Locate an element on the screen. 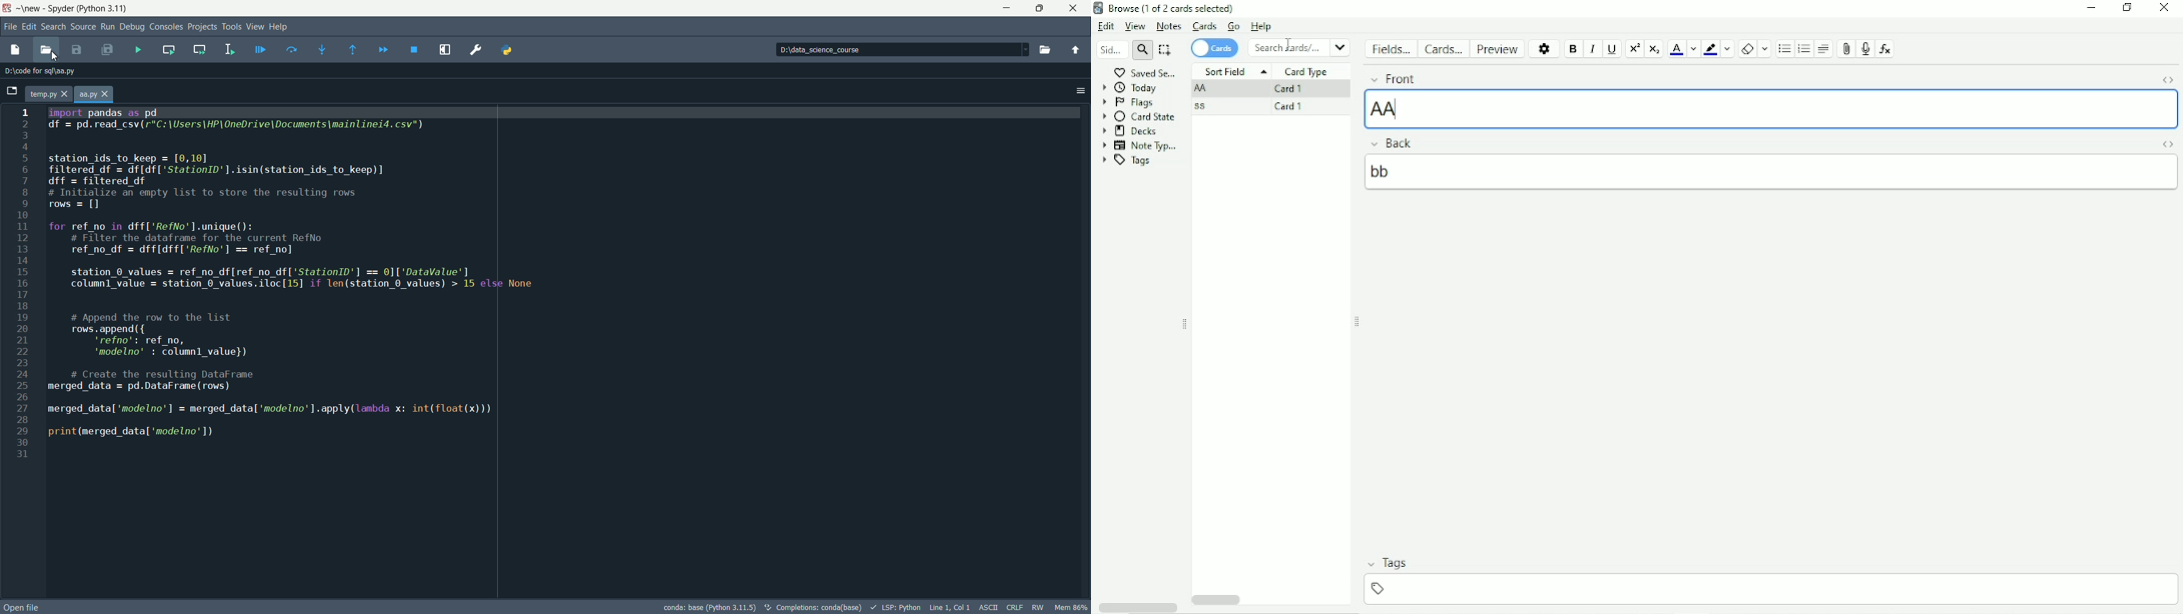 The image size is (2184, 616). Preview is located at coordinates (1502, 49).